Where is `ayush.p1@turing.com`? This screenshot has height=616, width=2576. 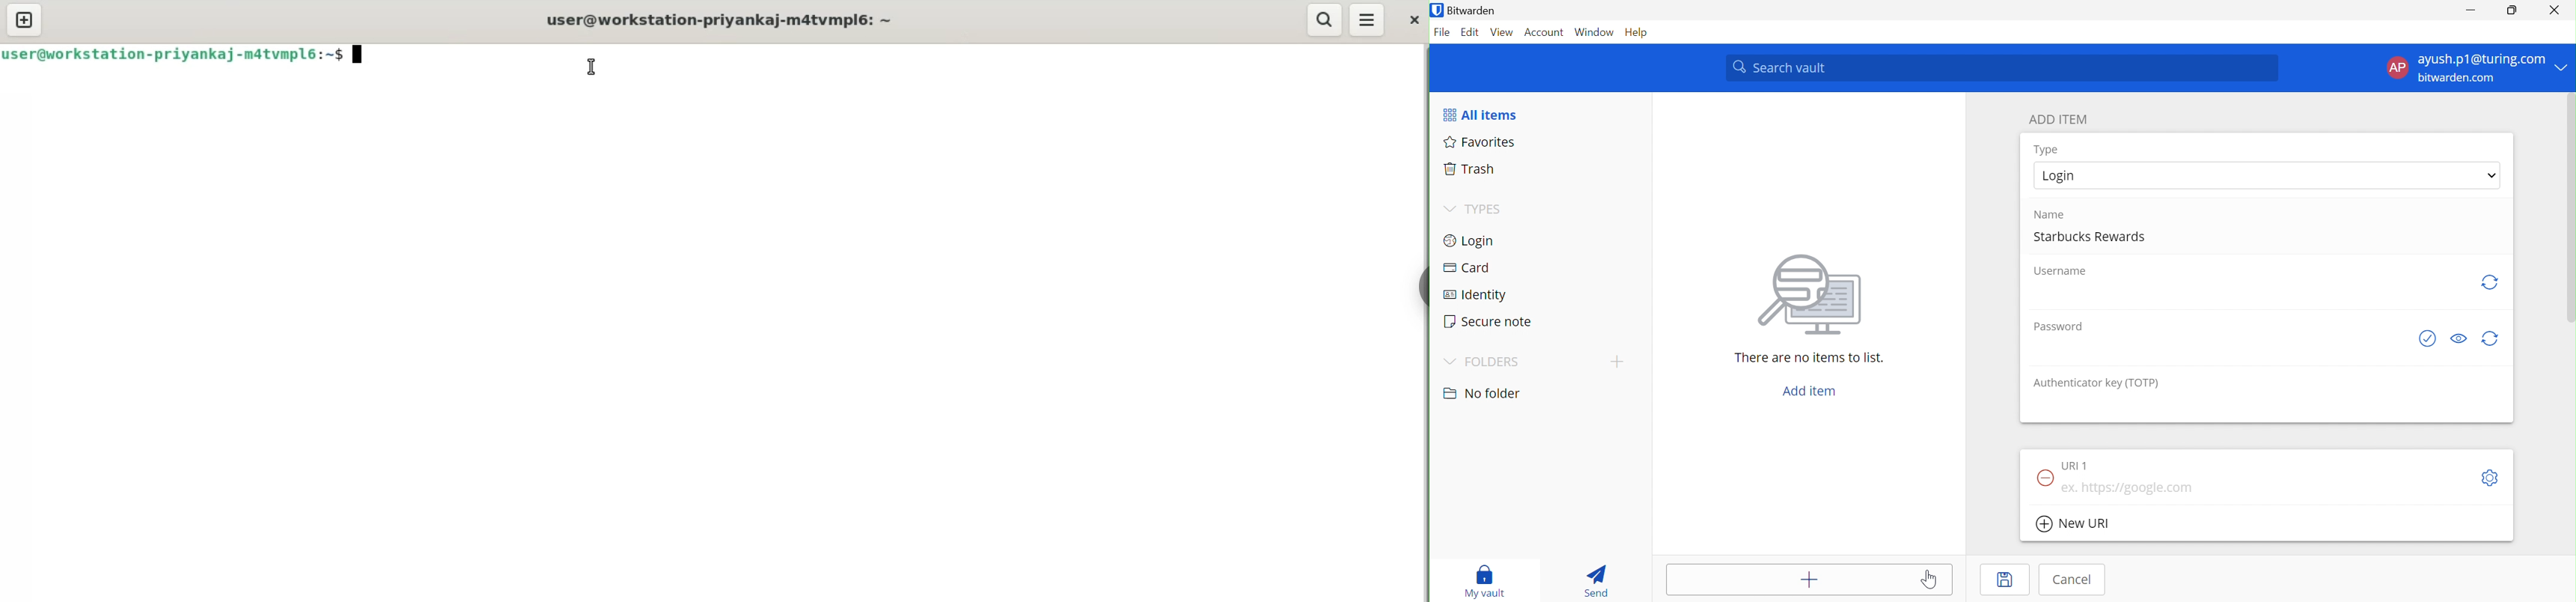 ayush.p1@turing.com is located at coordinates (2482, 59).